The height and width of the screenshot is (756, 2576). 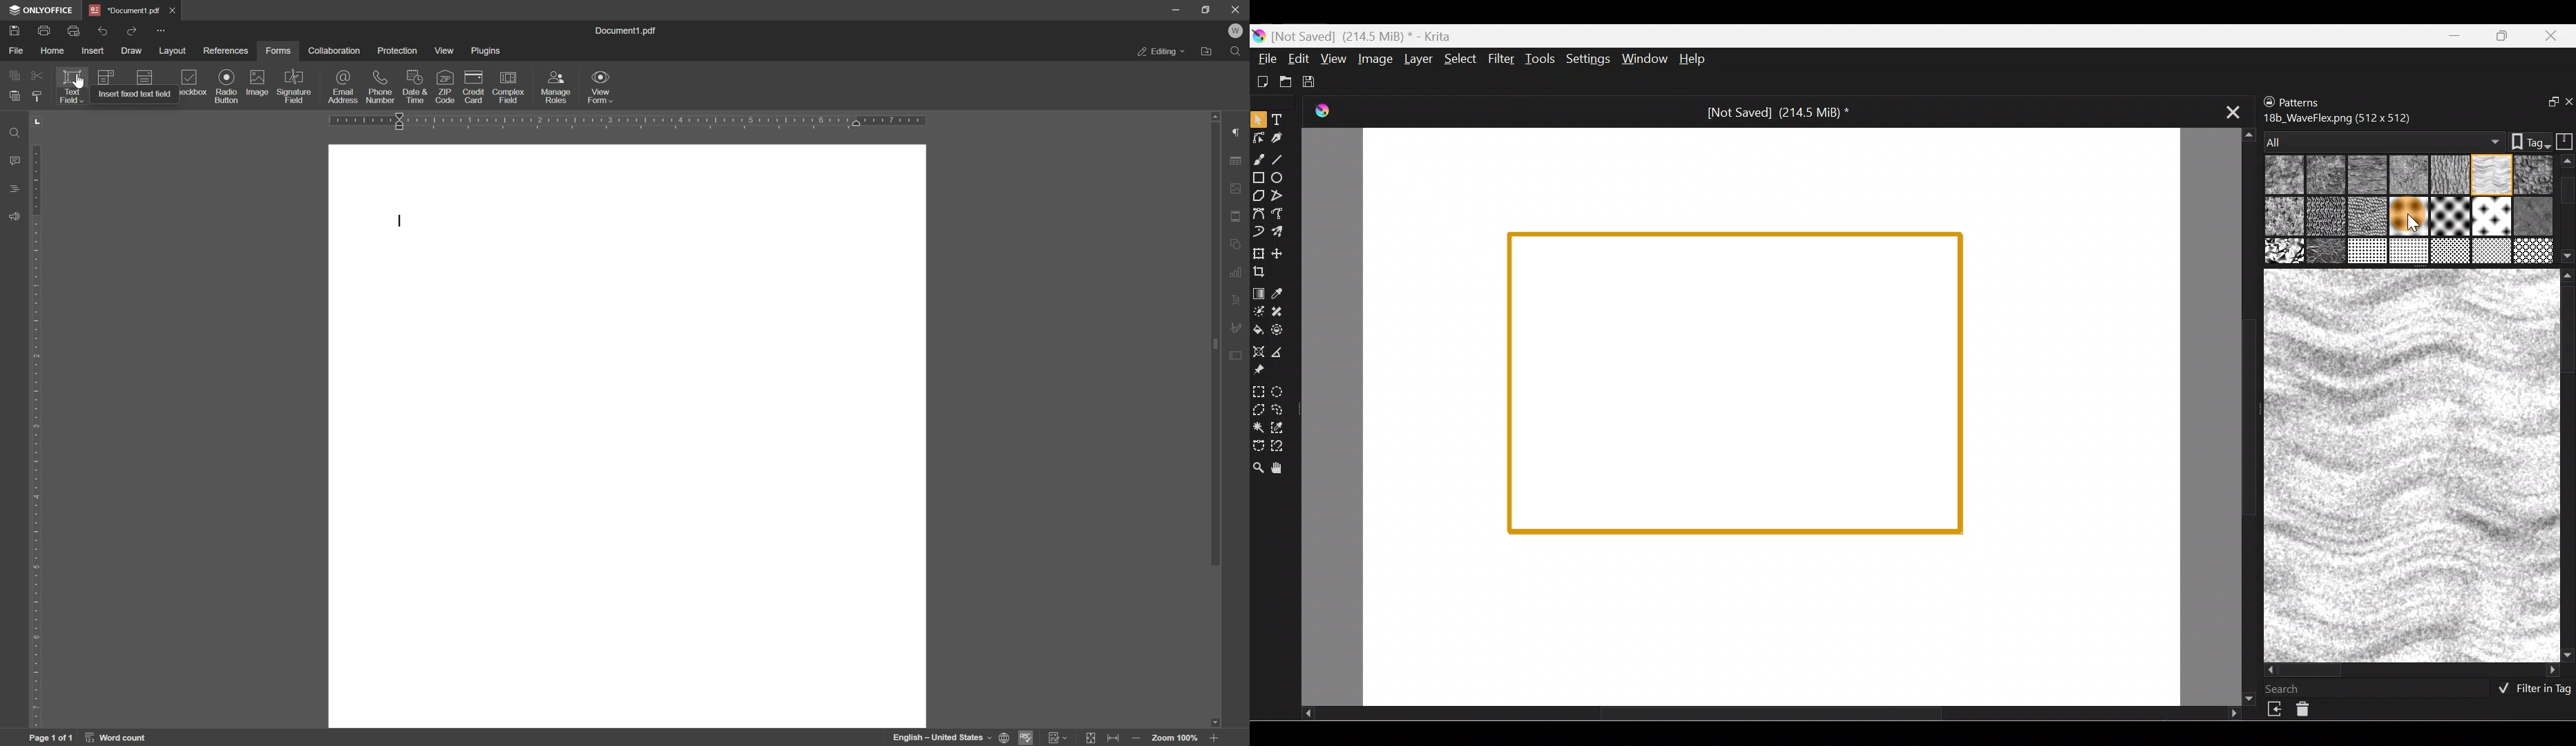 What do you see at coordinates (2506, 36) in the screenshot?
I see `Maximize` at bounding box center [2506, 36].